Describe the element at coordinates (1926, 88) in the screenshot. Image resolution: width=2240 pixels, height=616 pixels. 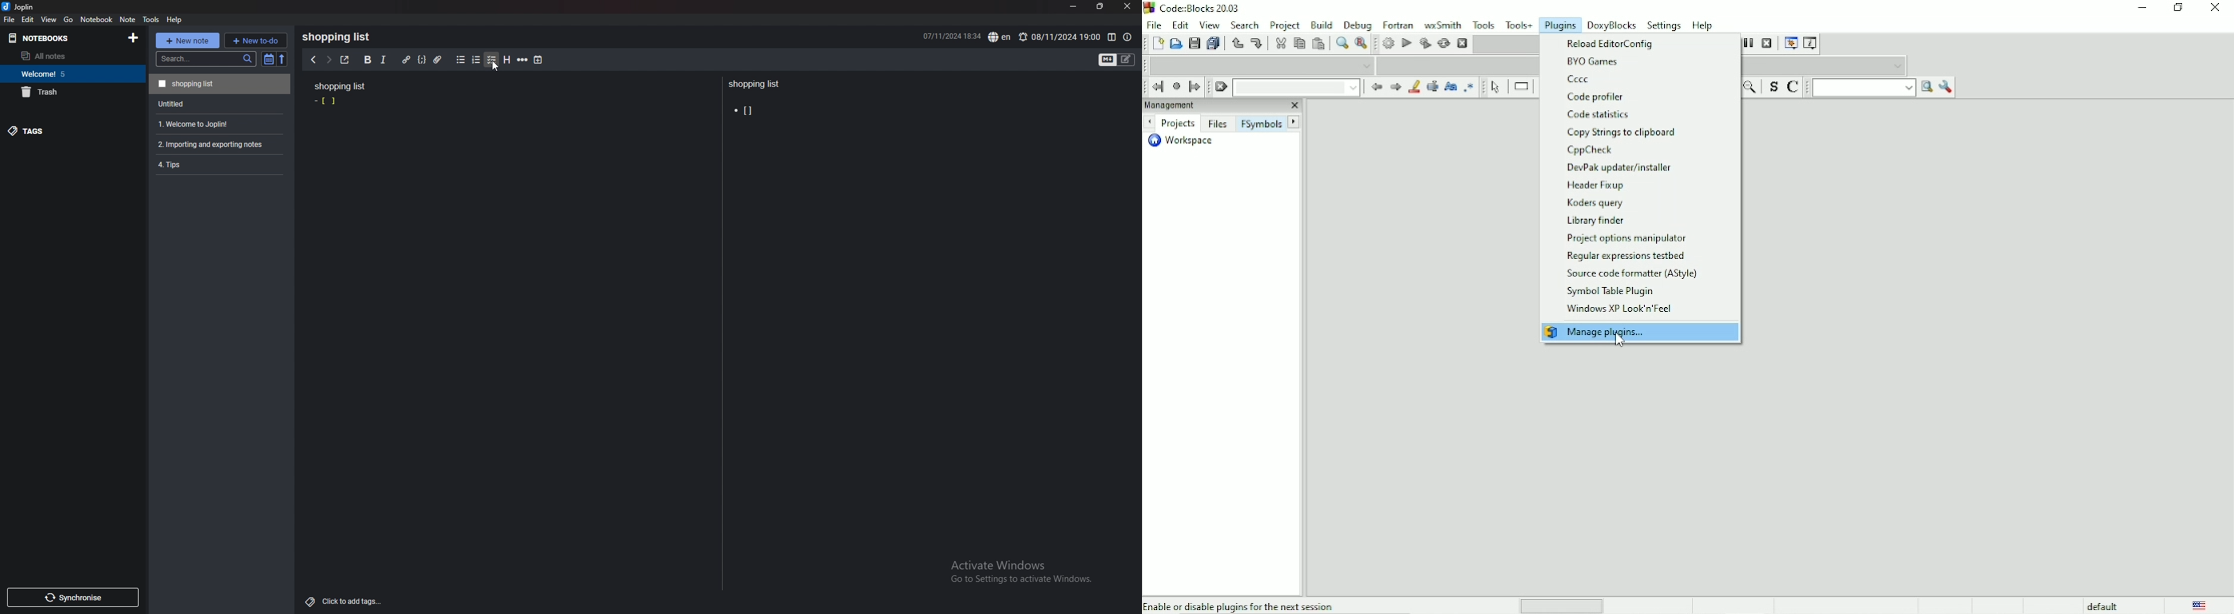
I see `Run search` at that location.